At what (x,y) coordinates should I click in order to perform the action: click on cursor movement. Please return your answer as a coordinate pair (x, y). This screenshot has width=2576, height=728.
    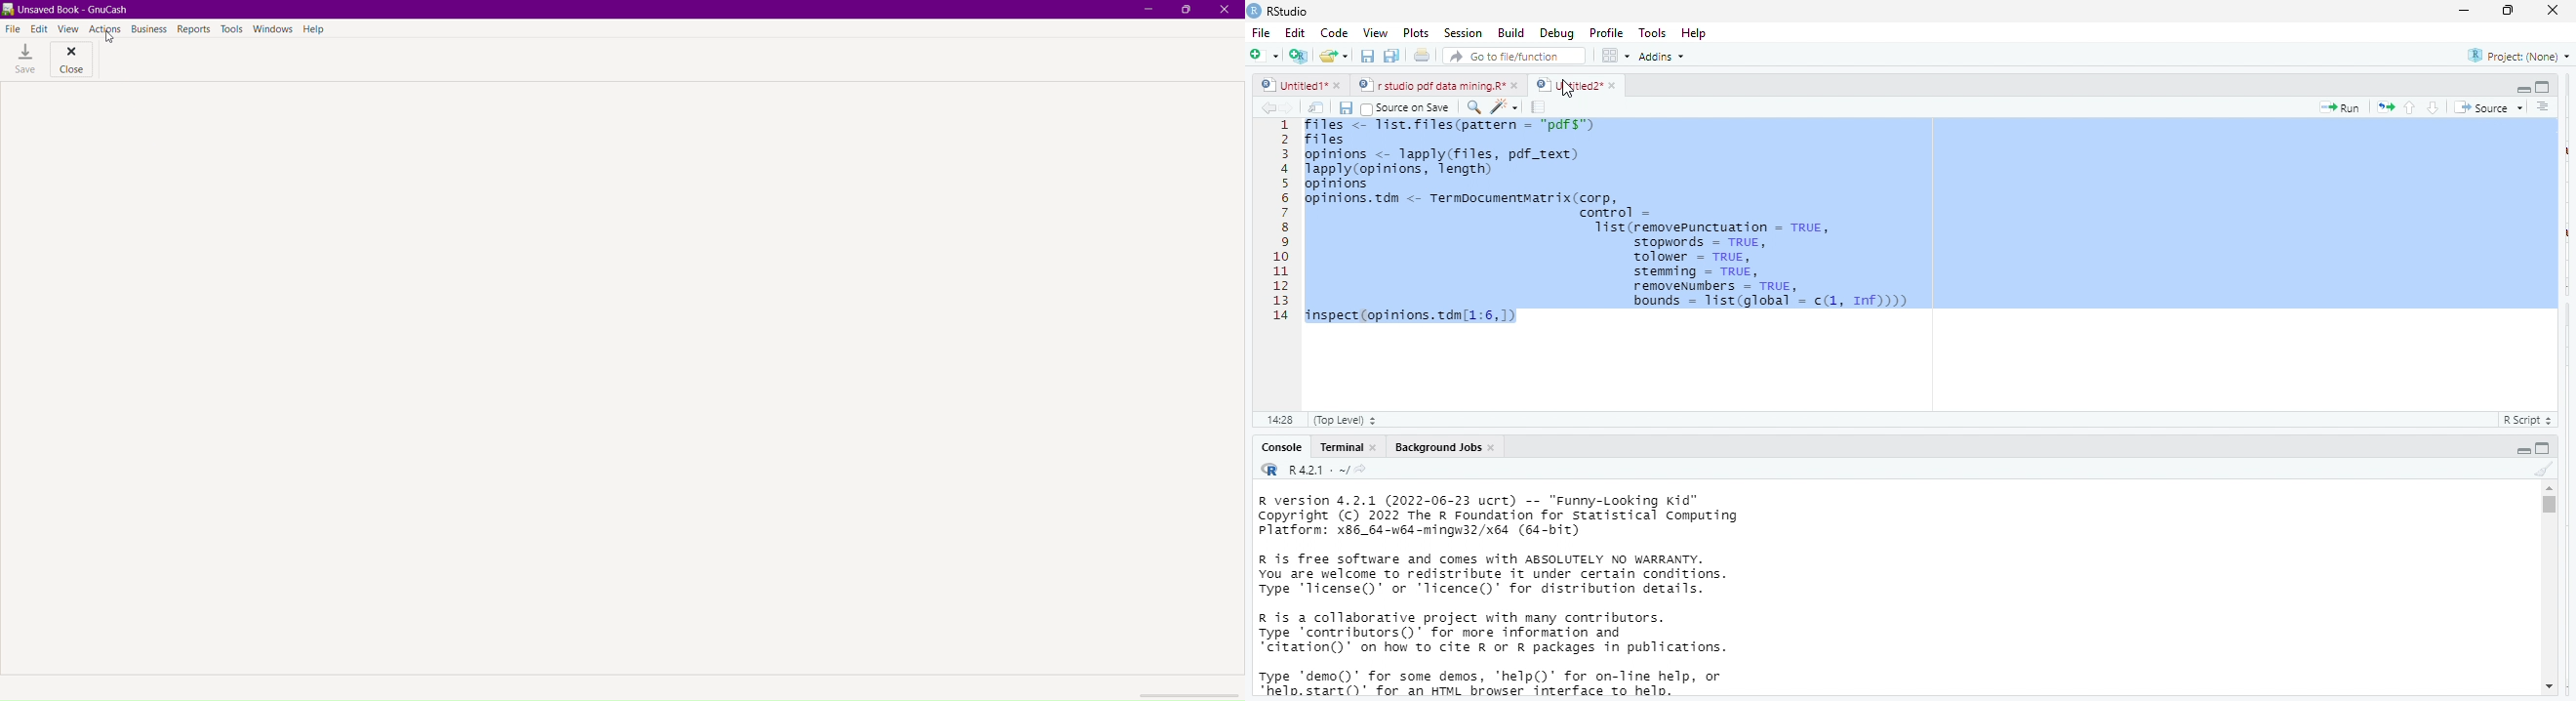
    Looking at the image, I should click on (1569, 90).